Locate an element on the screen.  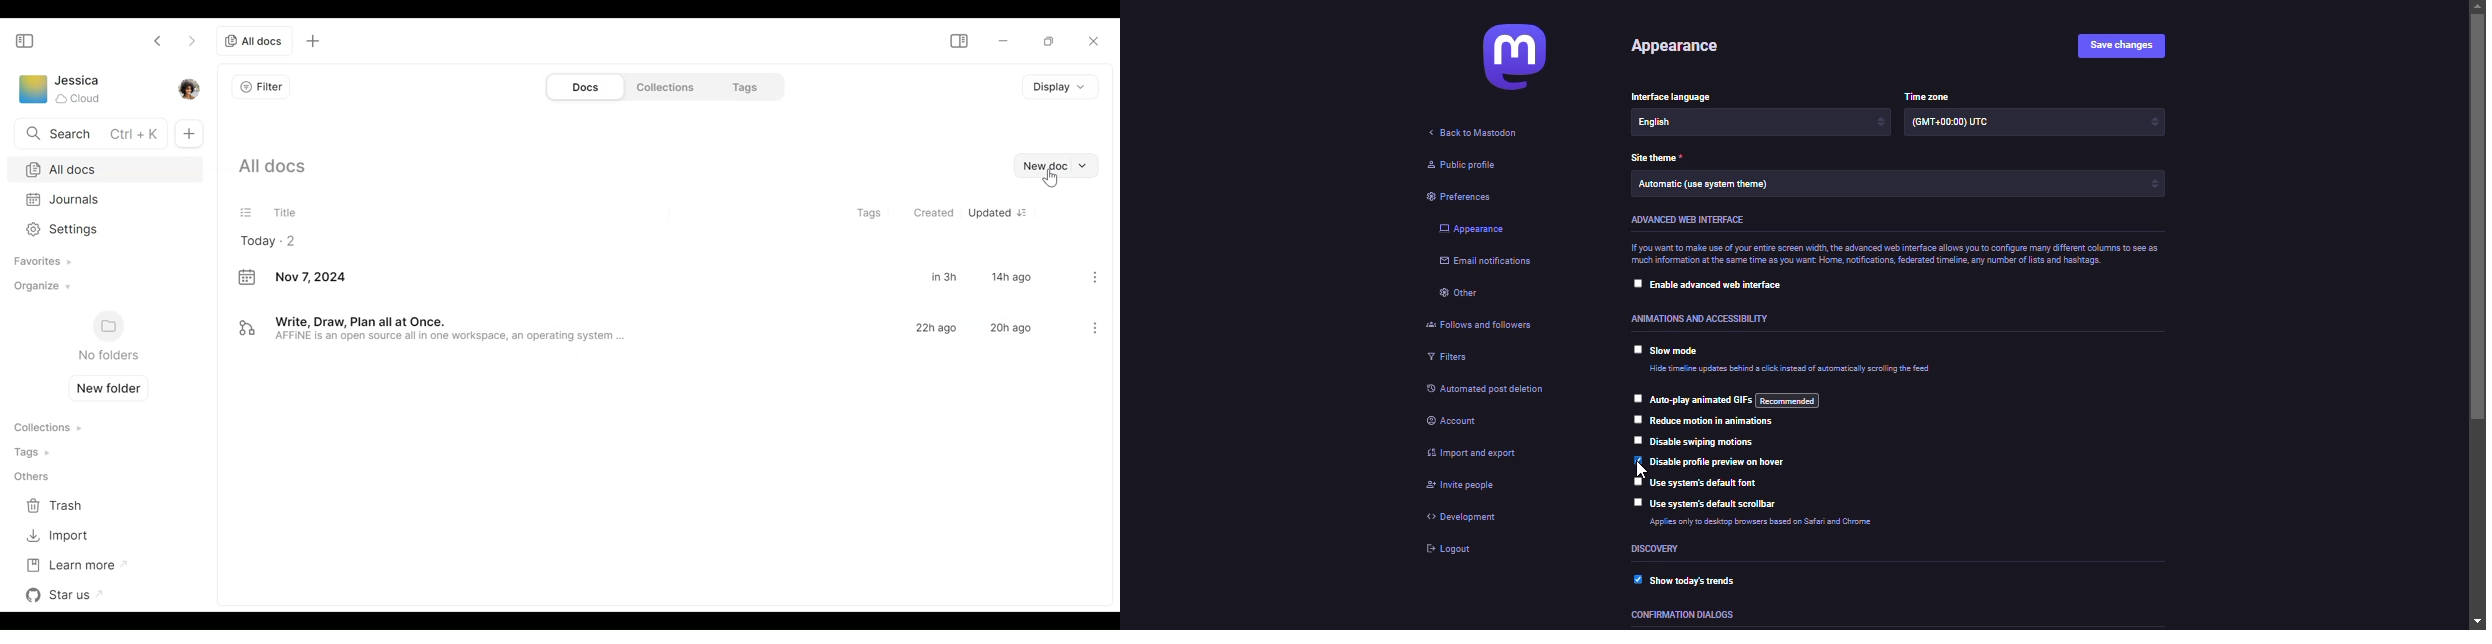
time zone is located at coordinates (1965, 126).